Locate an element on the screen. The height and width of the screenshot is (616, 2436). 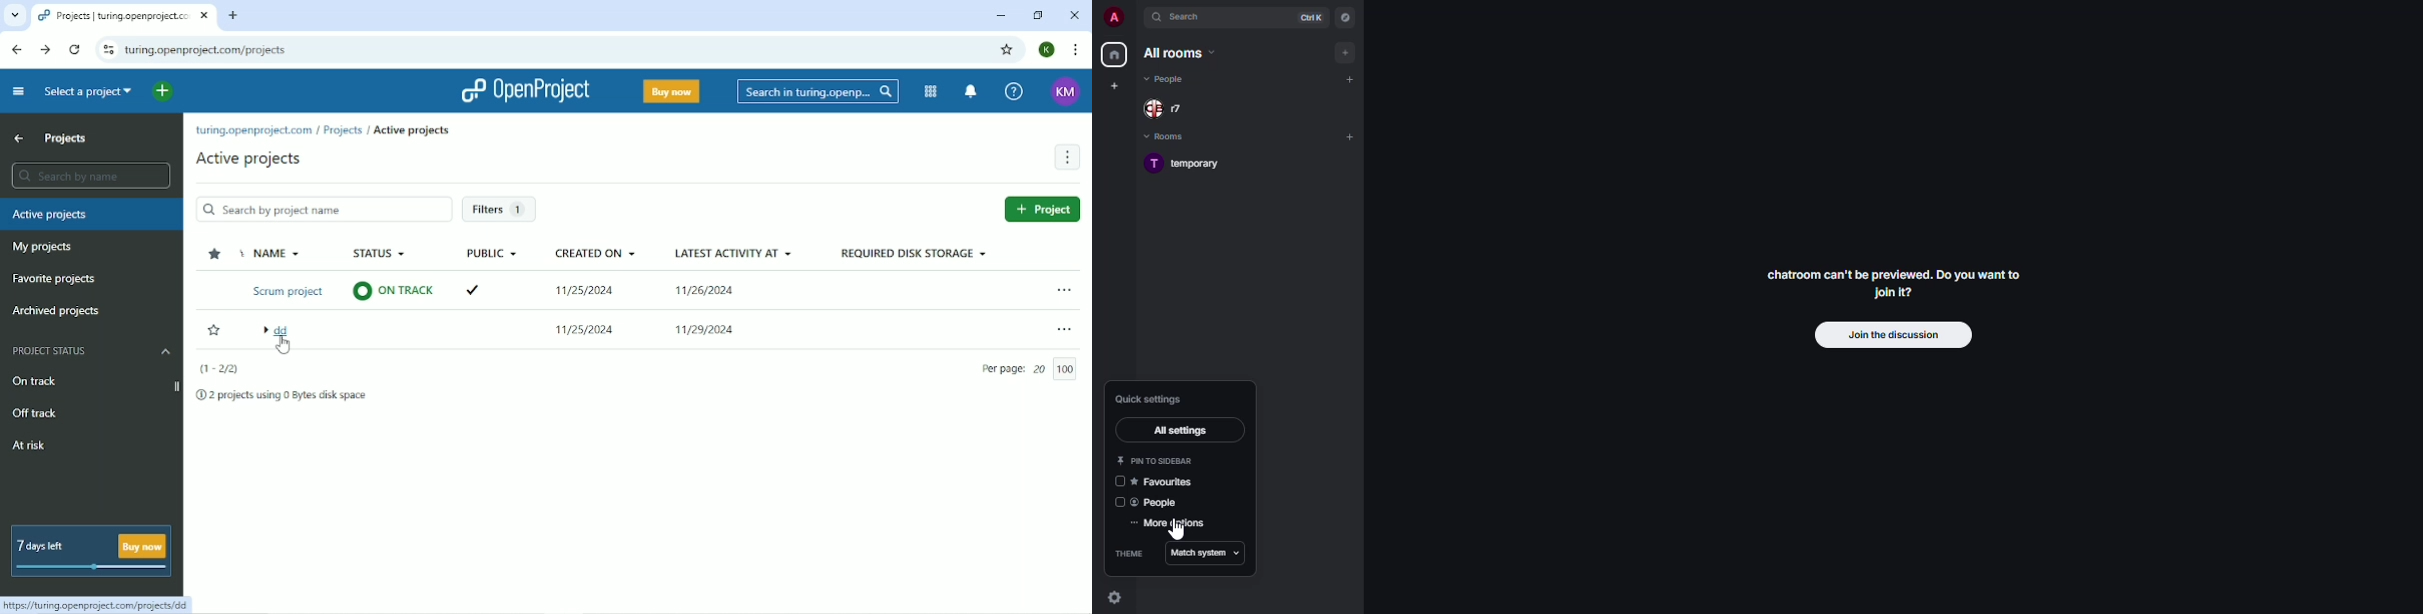
Per page is located at coordinates (1034, 369).